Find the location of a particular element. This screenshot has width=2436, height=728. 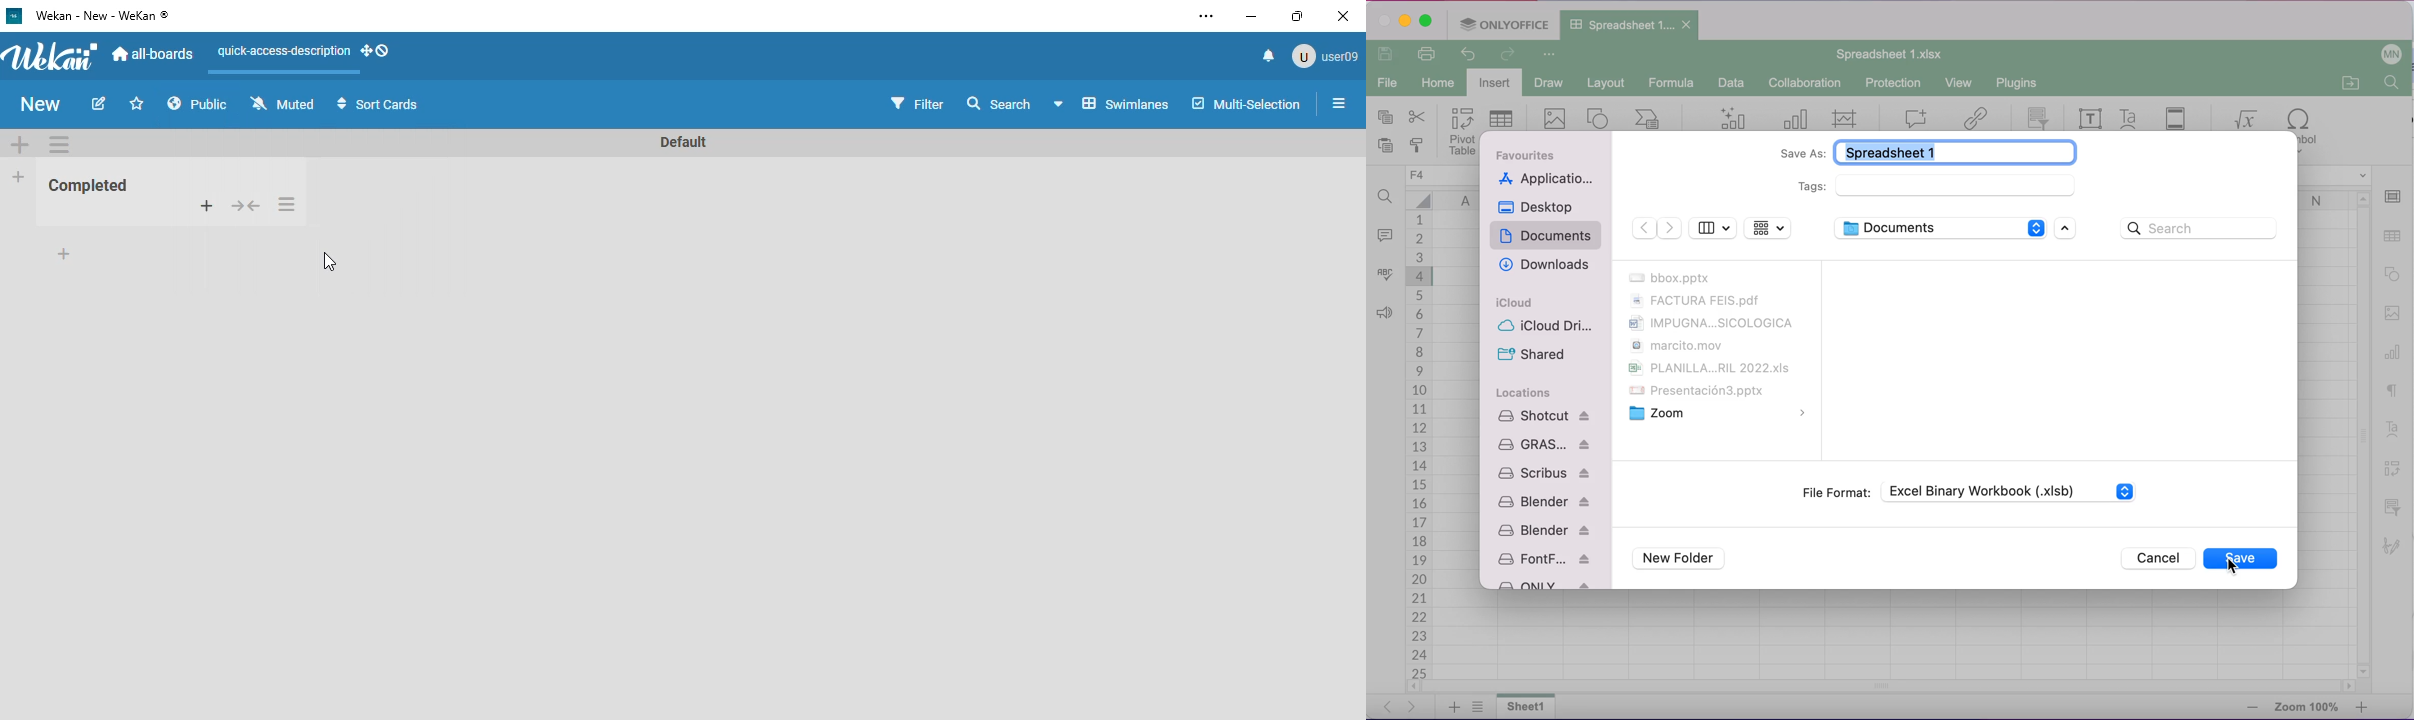

group items by is located at coordinates (1768, 228).